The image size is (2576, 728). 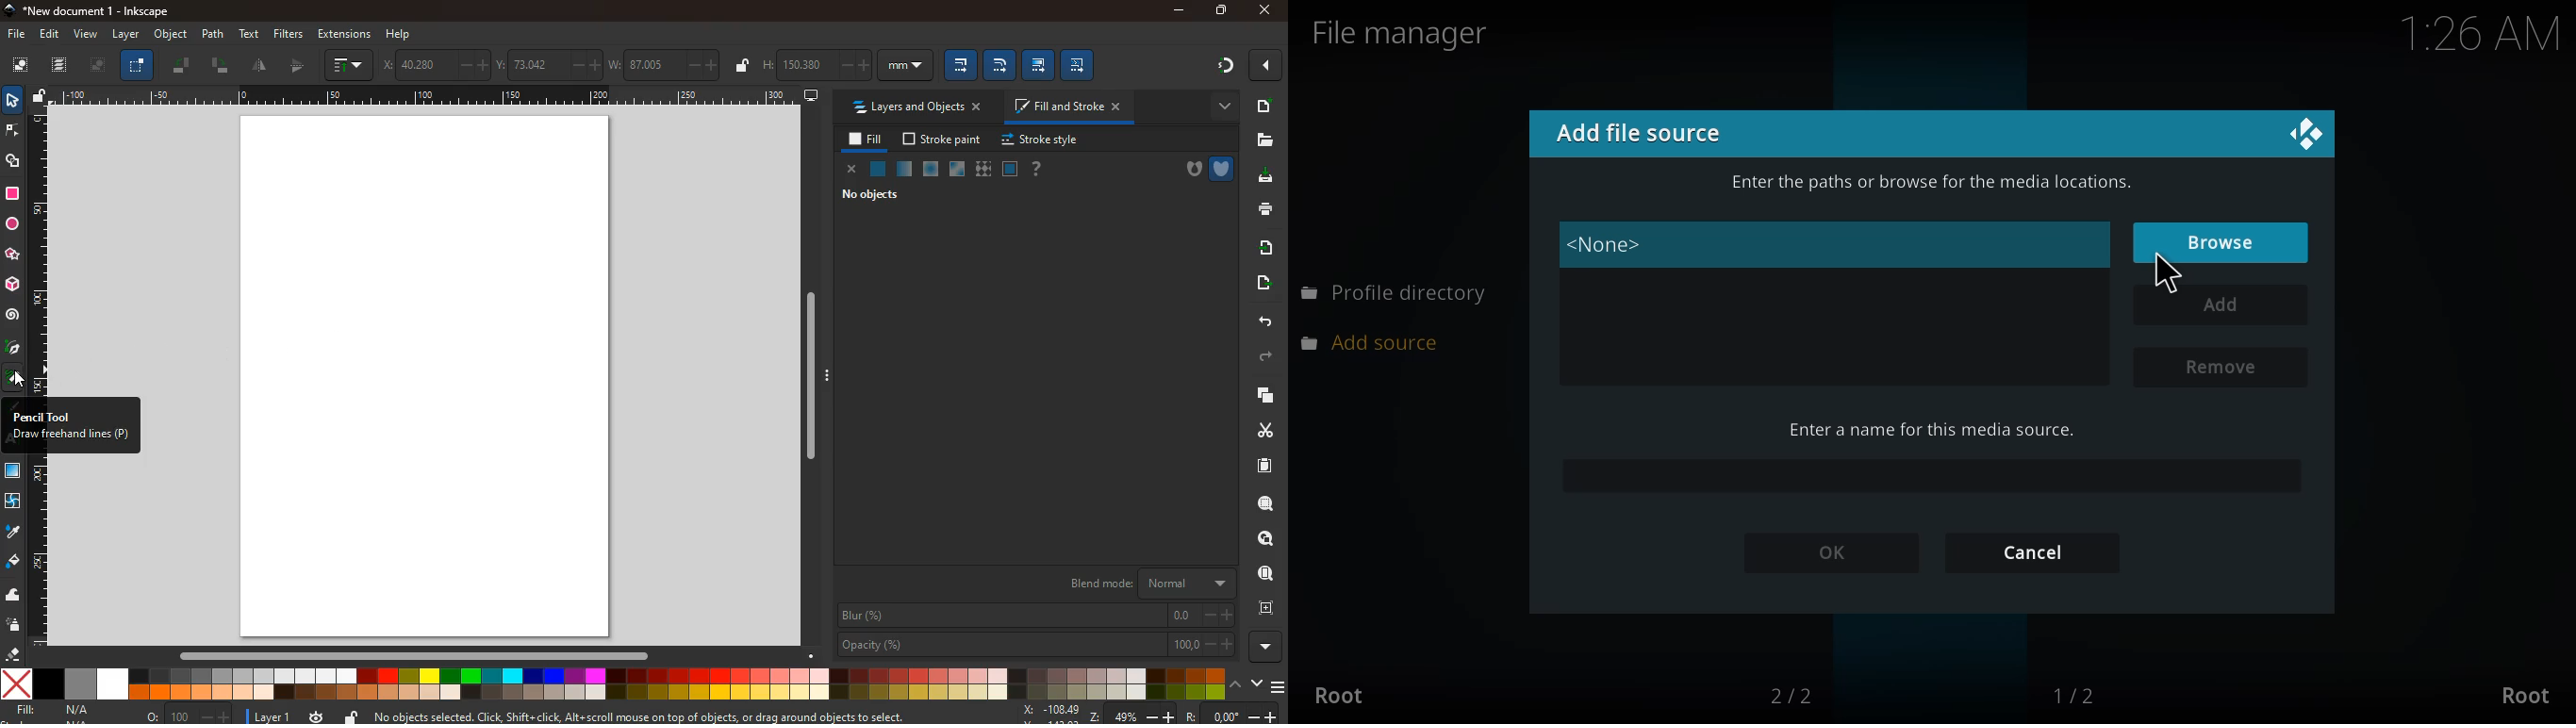 I want to click on minimize, so click(x=1179, y=11).